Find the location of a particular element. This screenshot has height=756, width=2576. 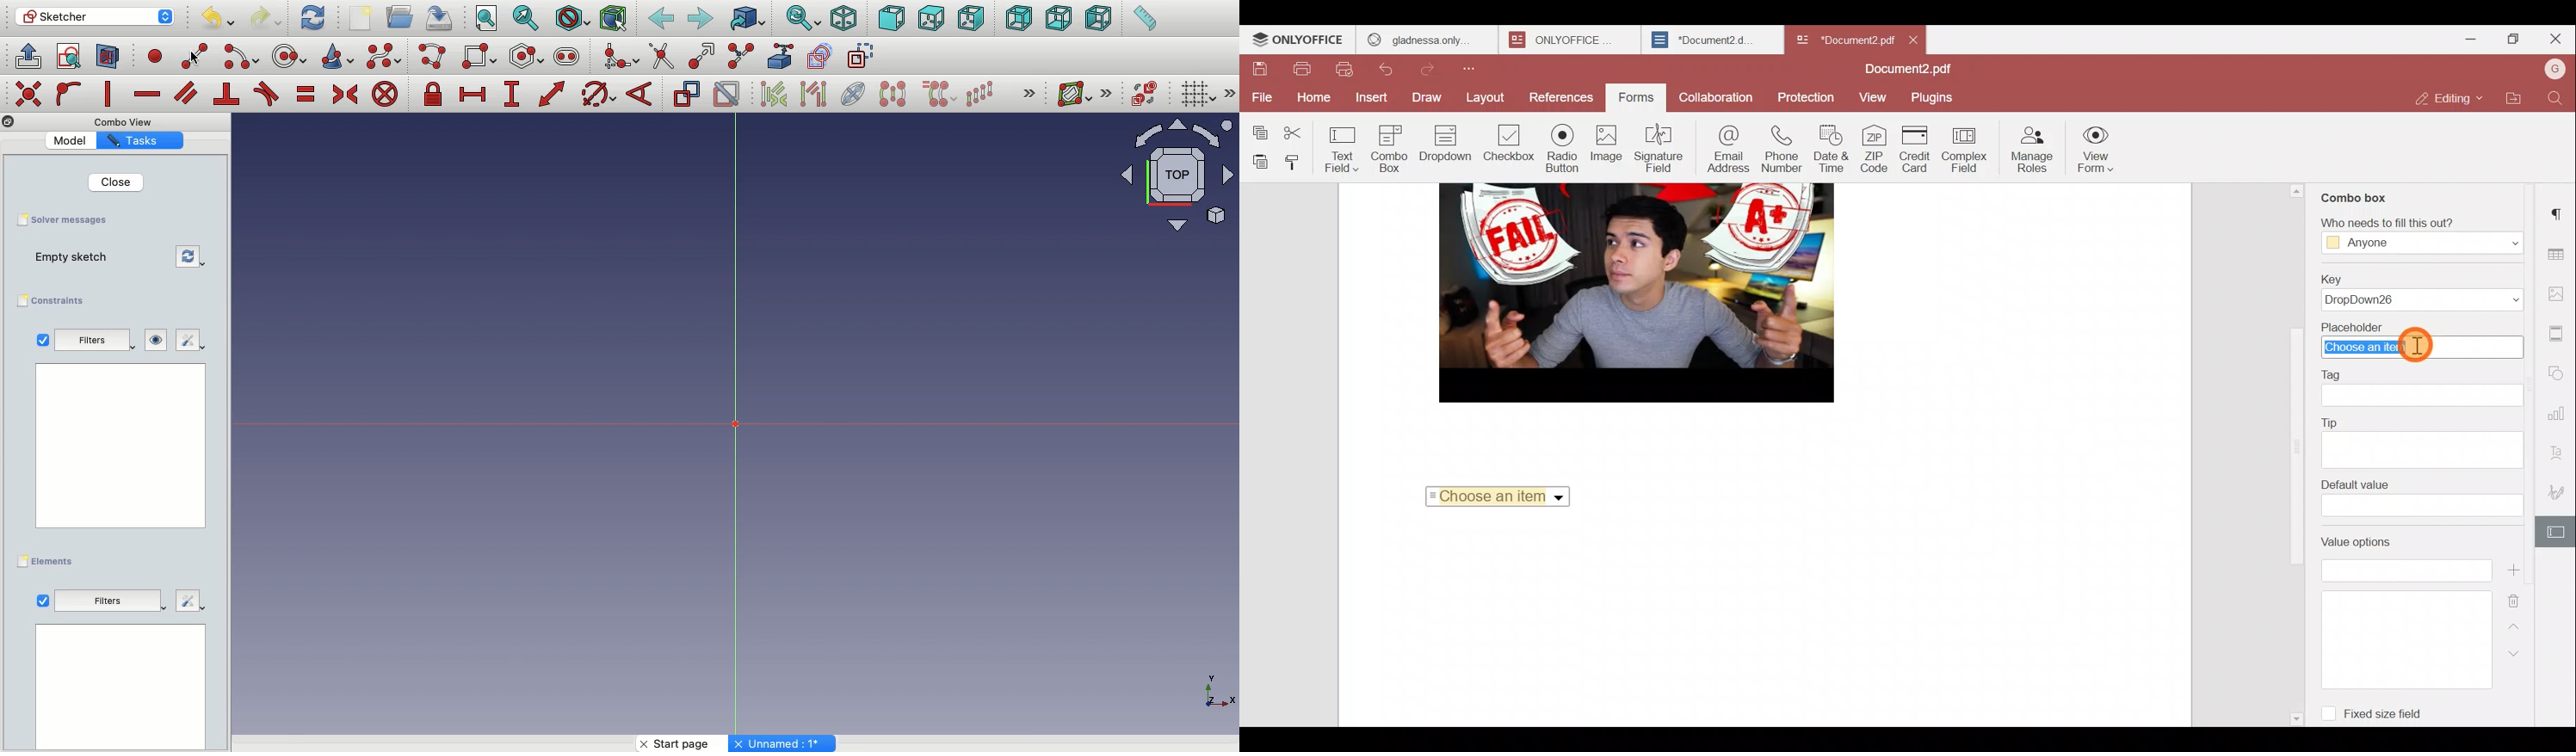

Show/hide B-spline information layer is located at coordinates (1074, 94).